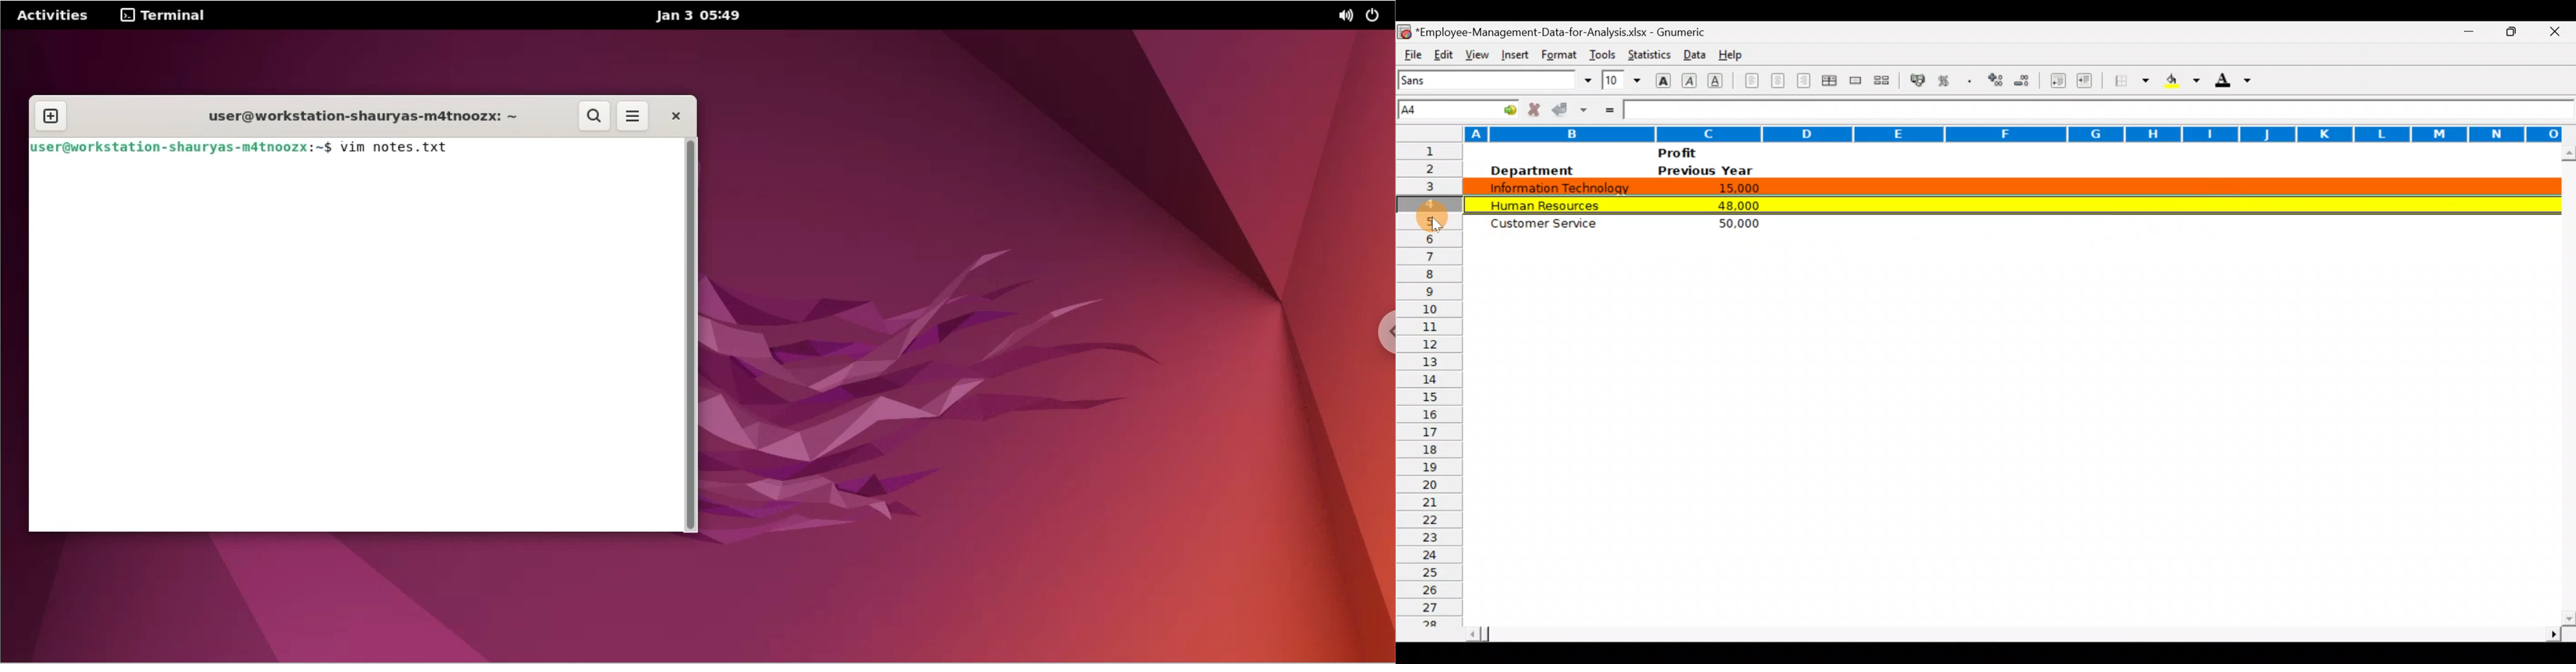 This screenshot has width=2576, height=672. Describe the element at coordinates (1751, 80) in the screenshot. I see `Align left` at that location.